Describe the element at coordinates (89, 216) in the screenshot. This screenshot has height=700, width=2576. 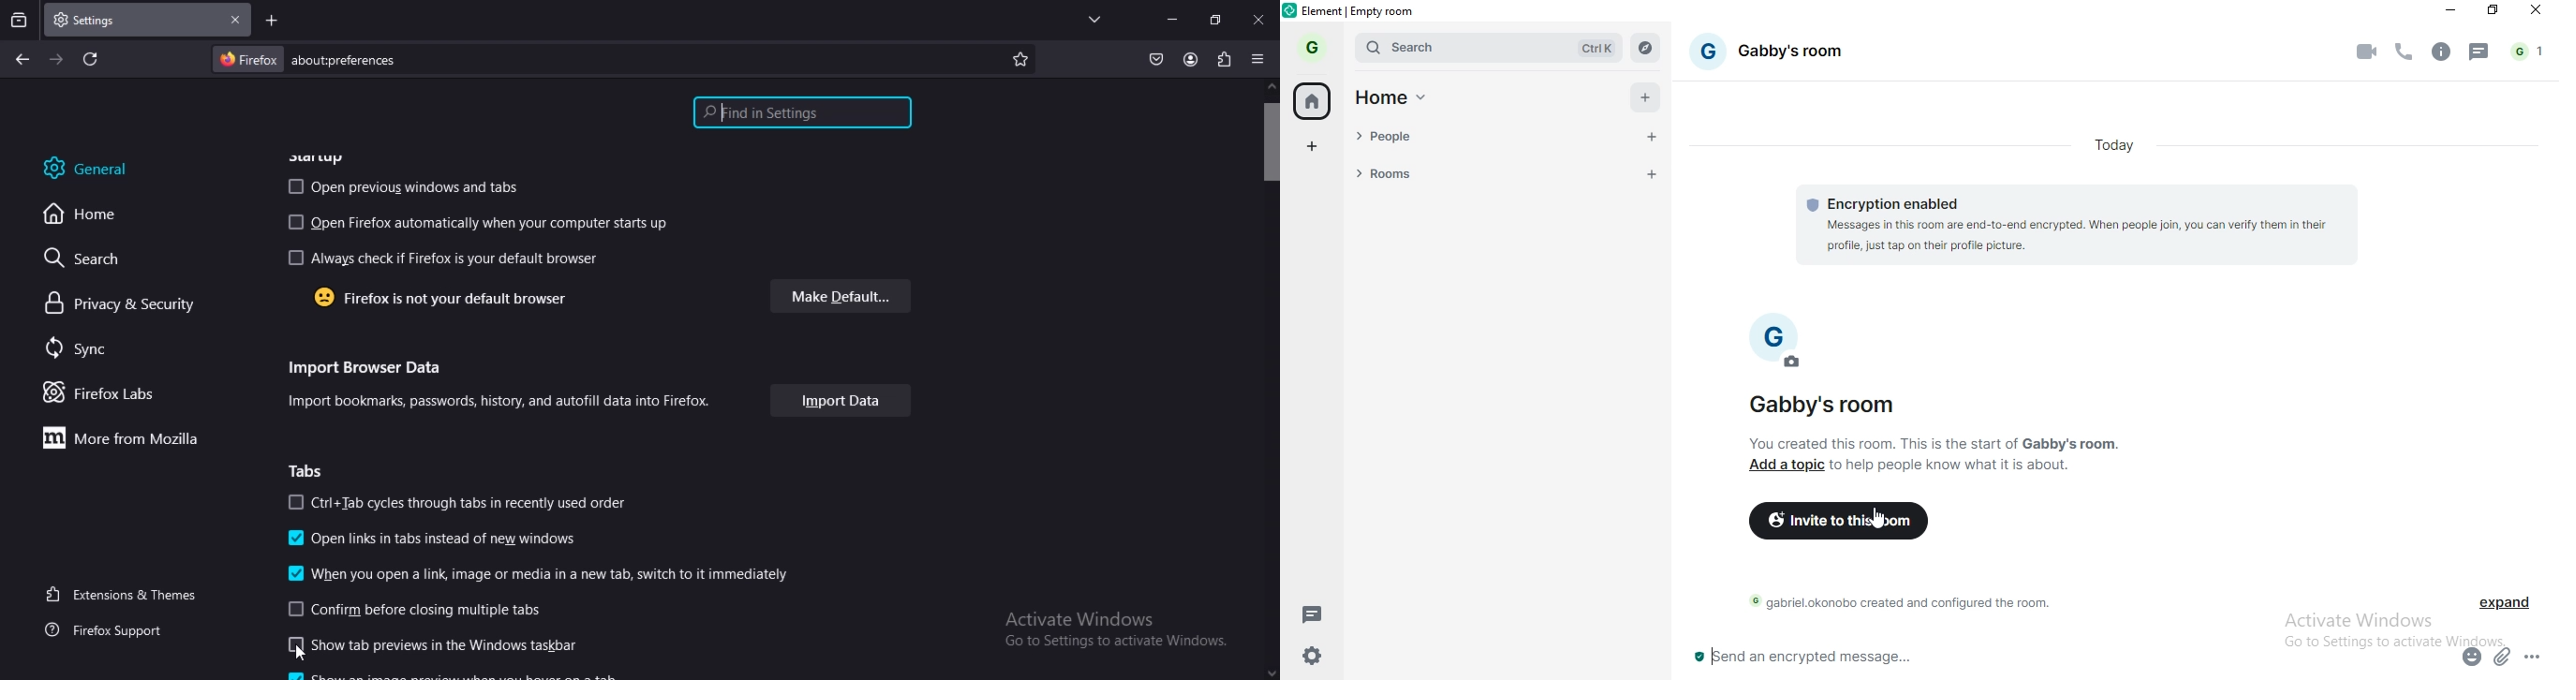
I see `home` at that location.